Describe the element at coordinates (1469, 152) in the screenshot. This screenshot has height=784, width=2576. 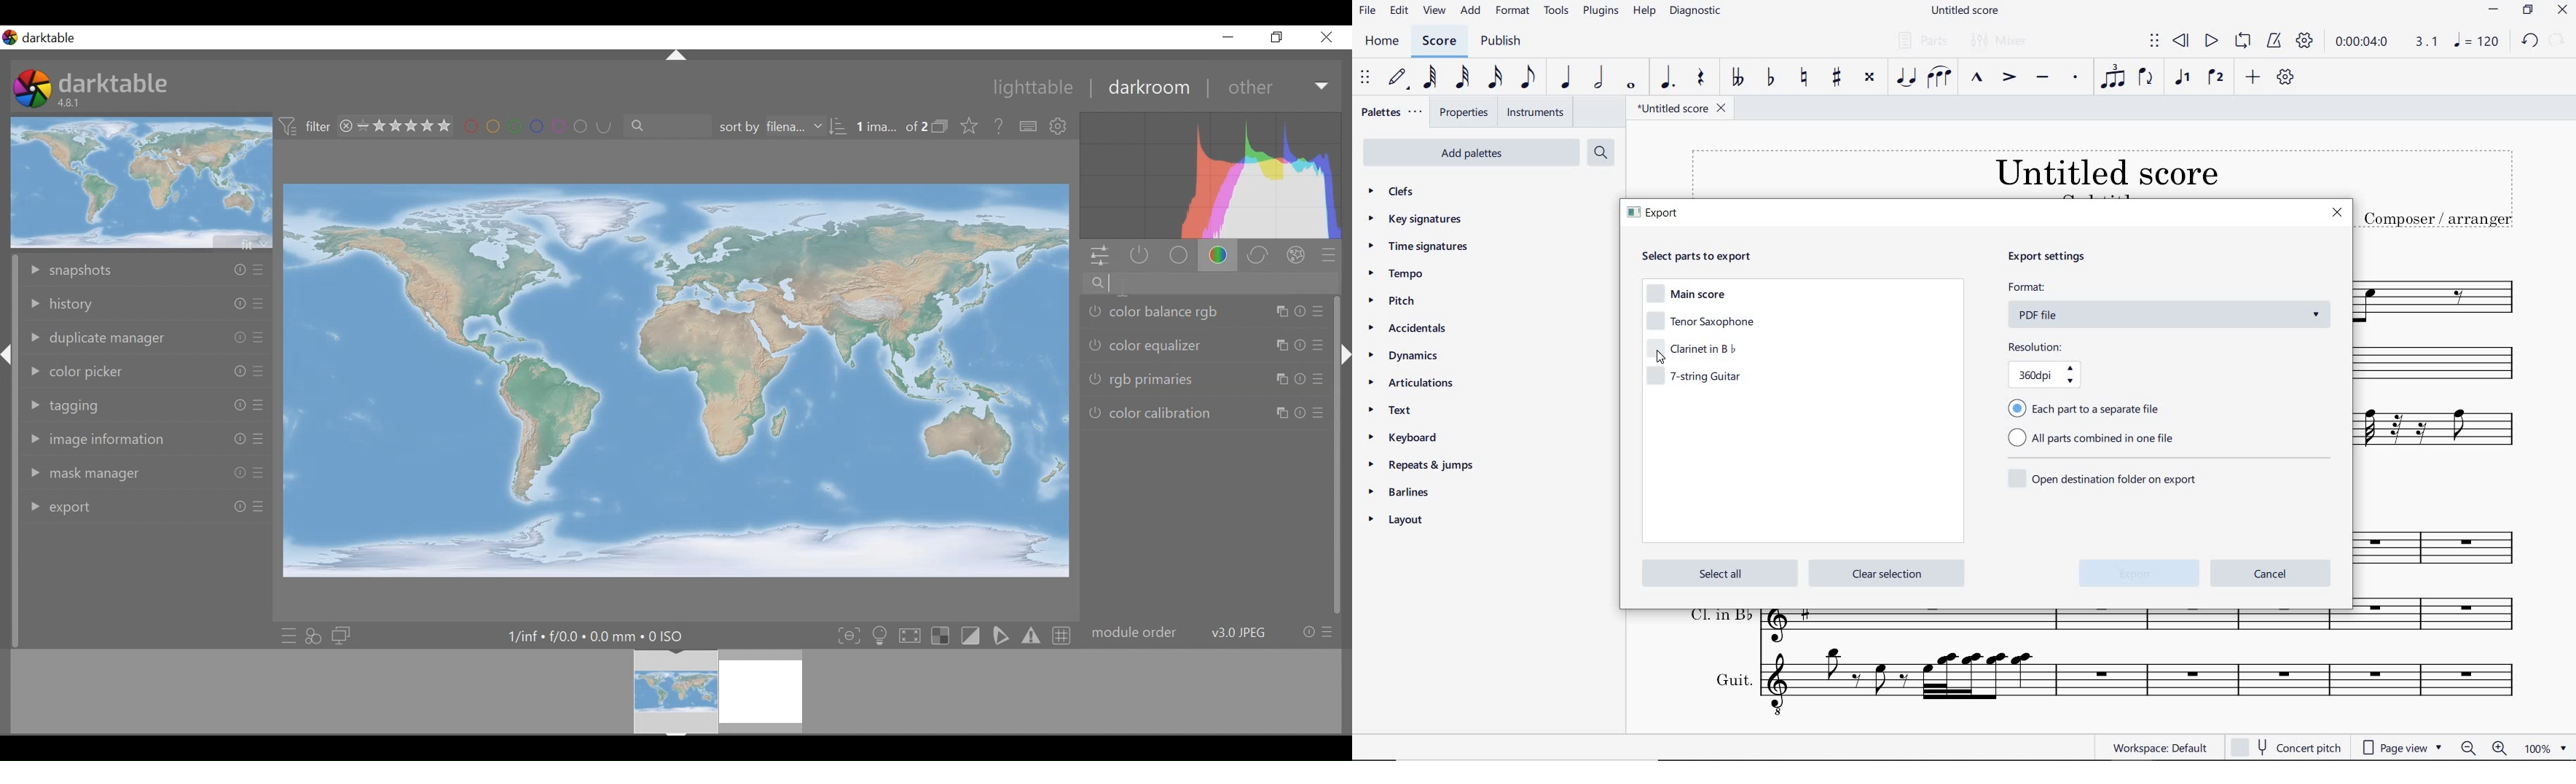
I see `add palettes` at that location.